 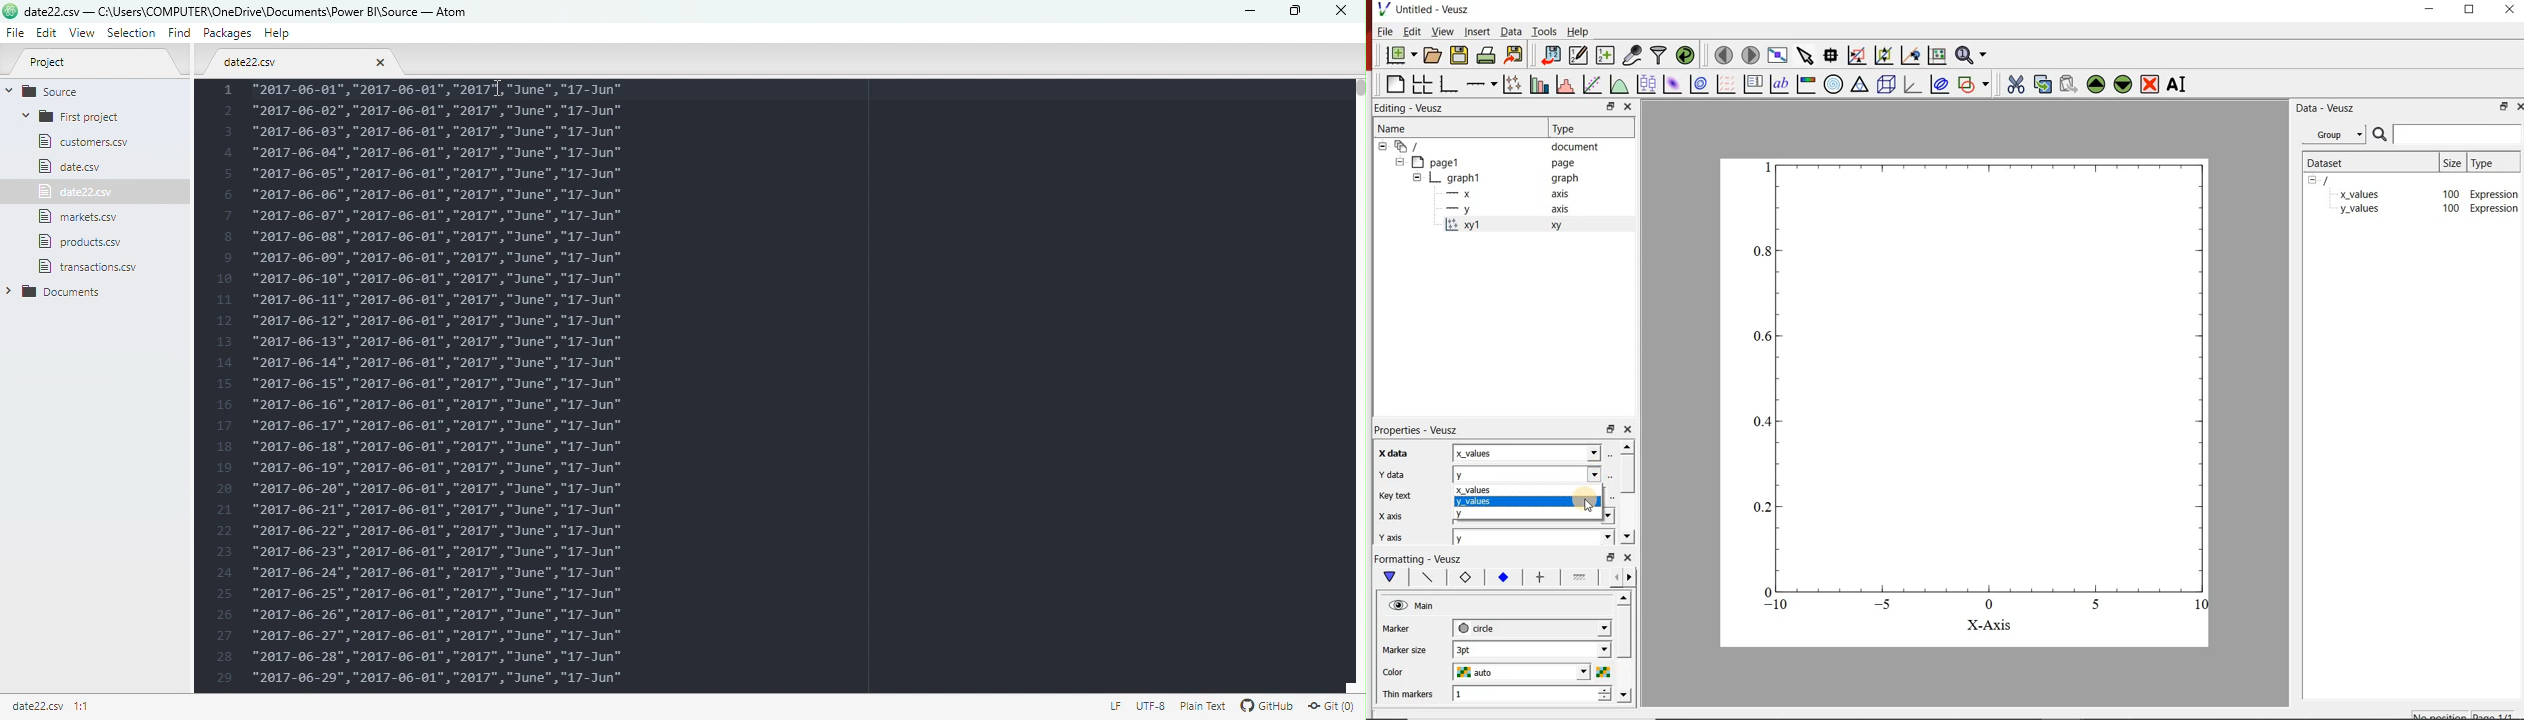 I want to click on File, so click(x=84, y=217).